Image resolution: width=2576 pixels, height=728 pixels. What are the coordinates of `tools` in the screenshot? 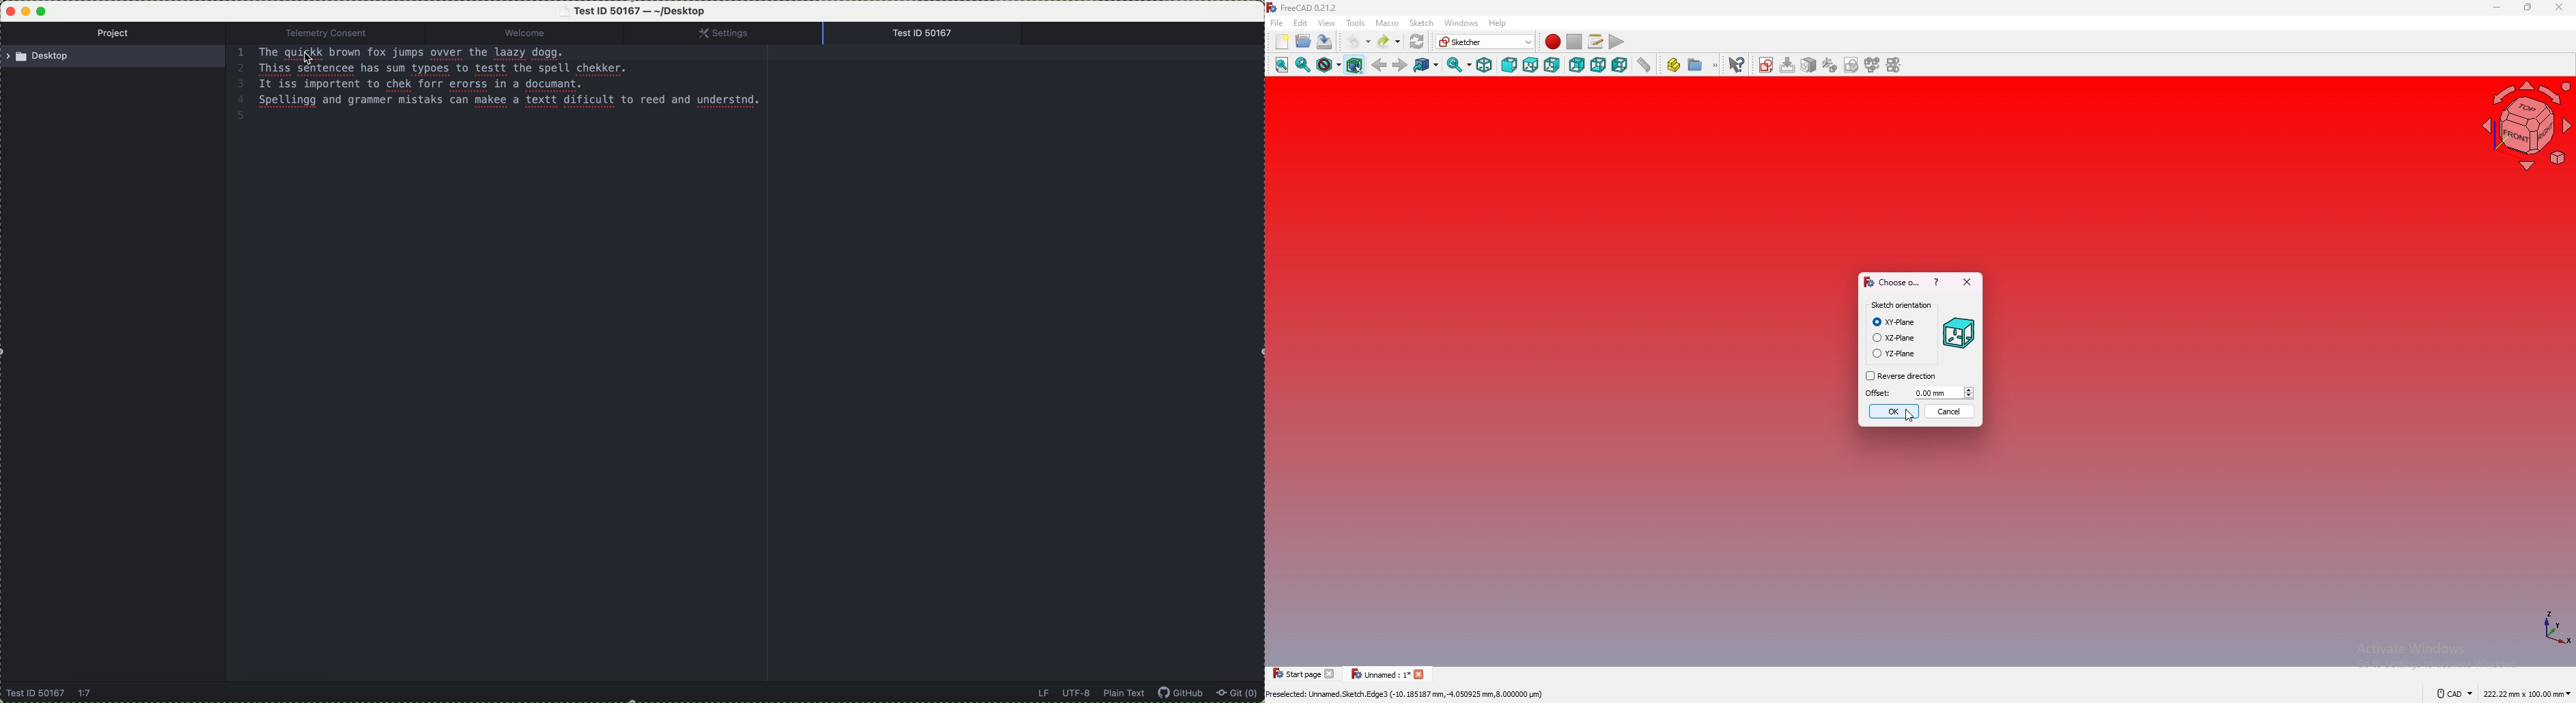 It's located at (1356, 23).